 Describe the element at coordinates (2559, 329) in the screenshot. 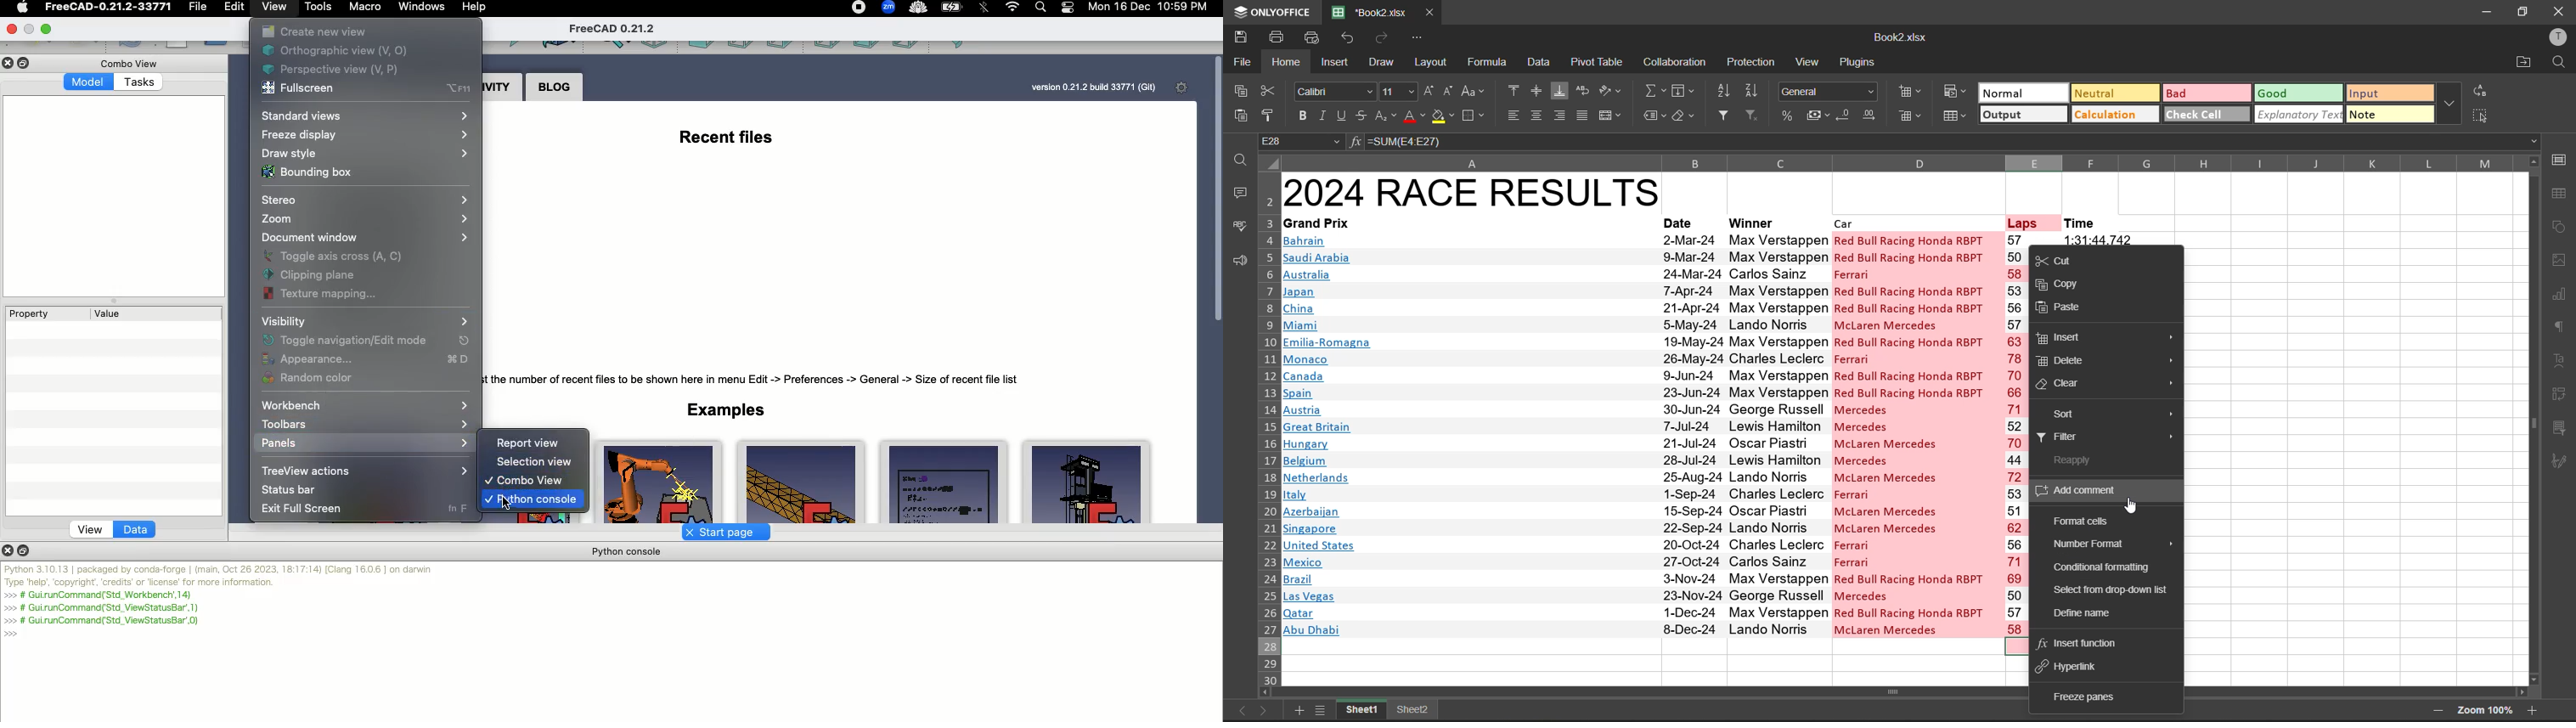

I see `paragraph ` at that location.